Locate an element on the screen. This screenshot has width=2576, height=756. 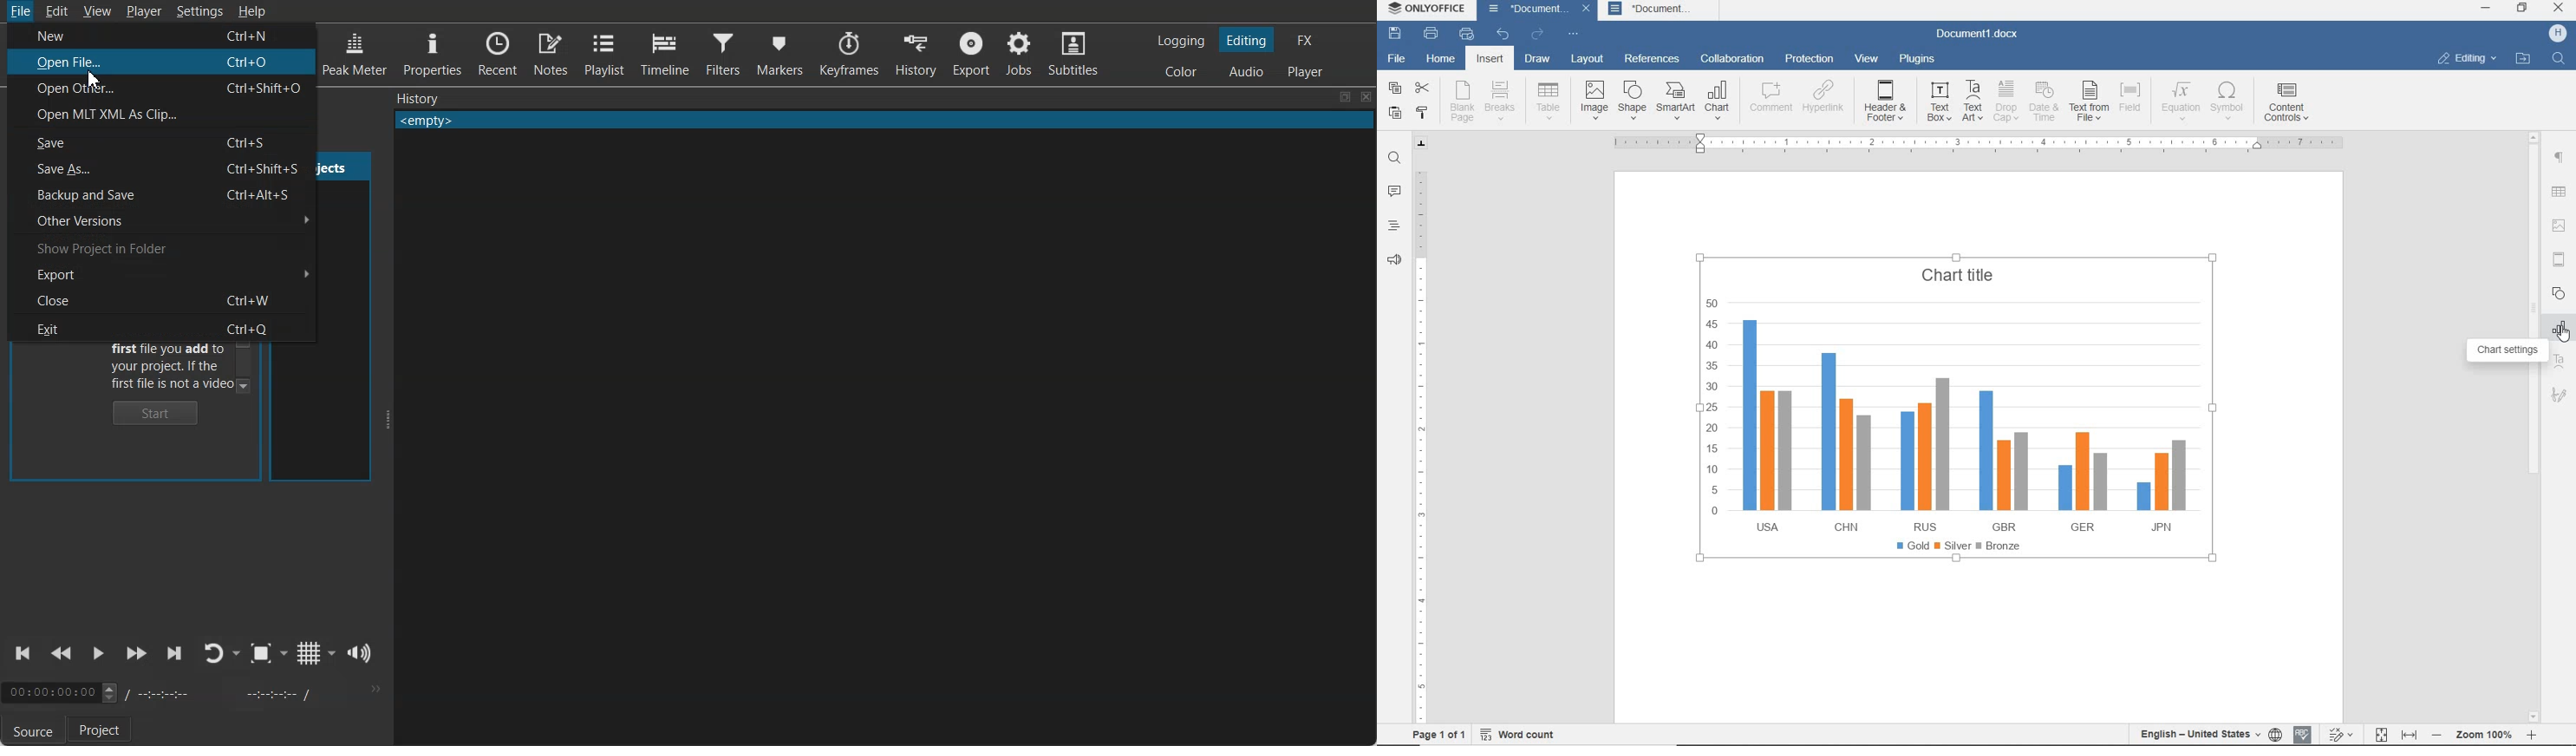
set document labguage is located at coordinates (2277, 735).